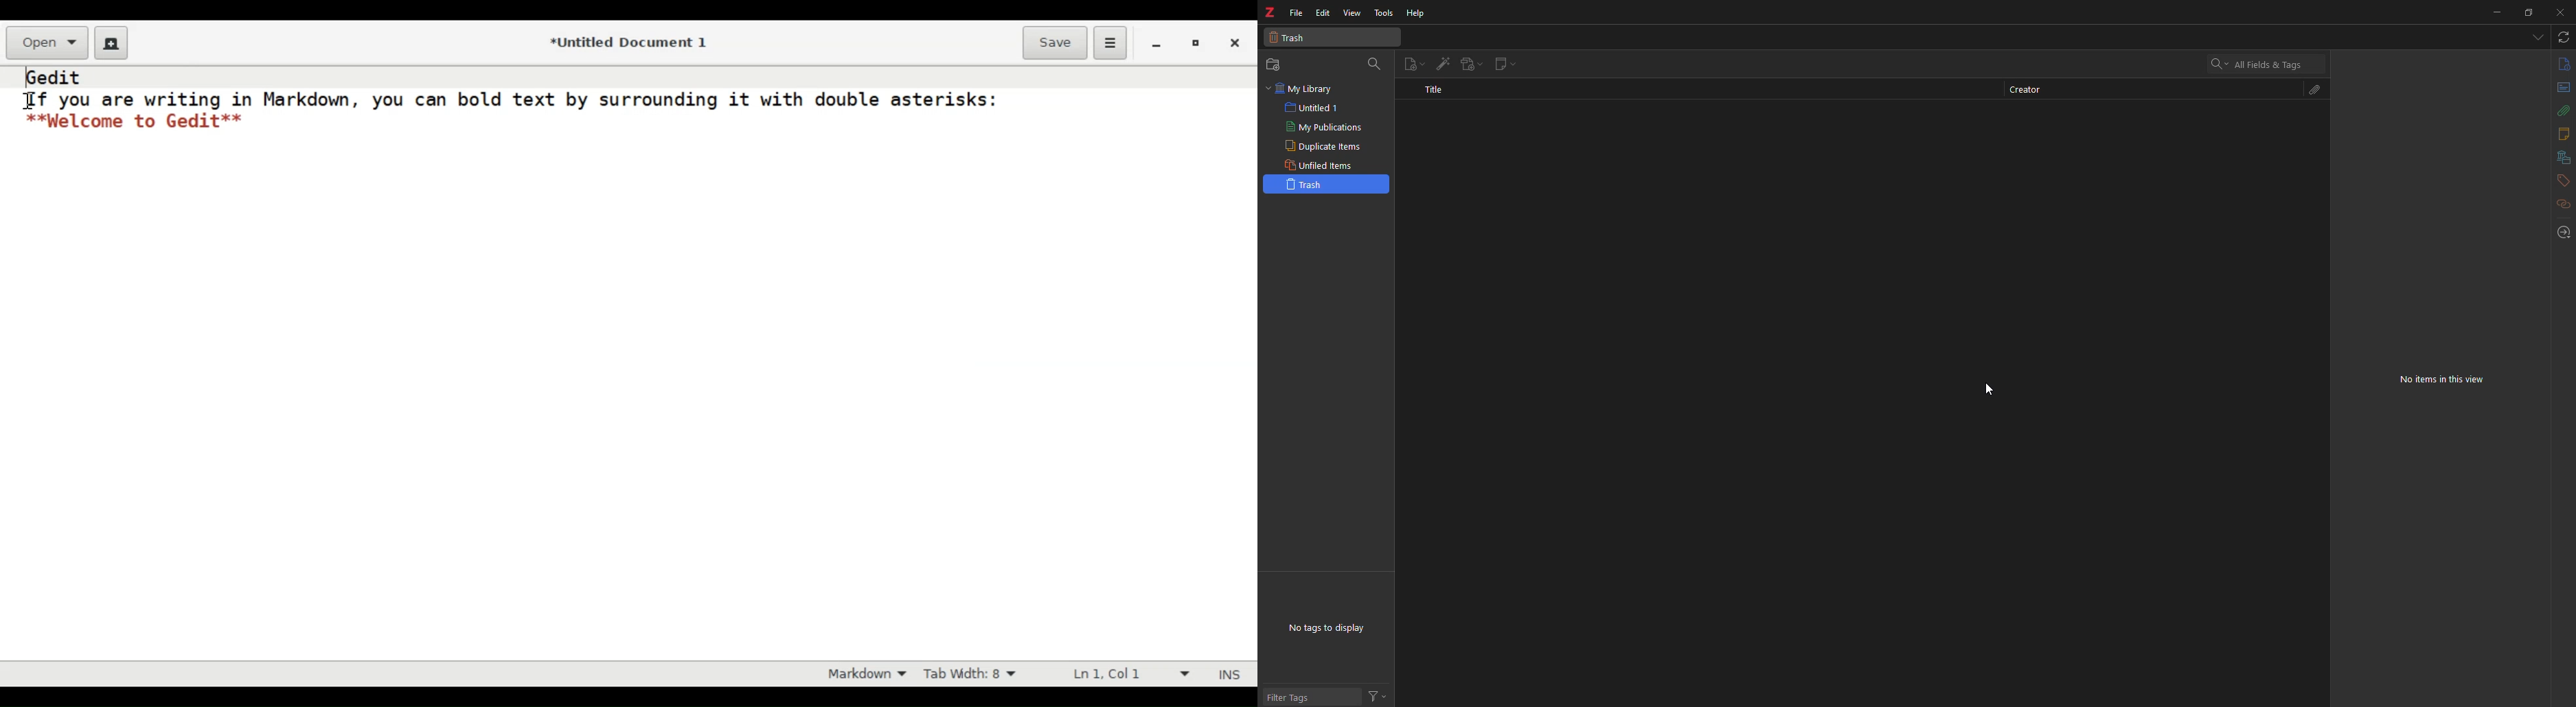 The width and height of the screenshot is (2576, 728). I want to click on no tags to display, so click(1331, 627).